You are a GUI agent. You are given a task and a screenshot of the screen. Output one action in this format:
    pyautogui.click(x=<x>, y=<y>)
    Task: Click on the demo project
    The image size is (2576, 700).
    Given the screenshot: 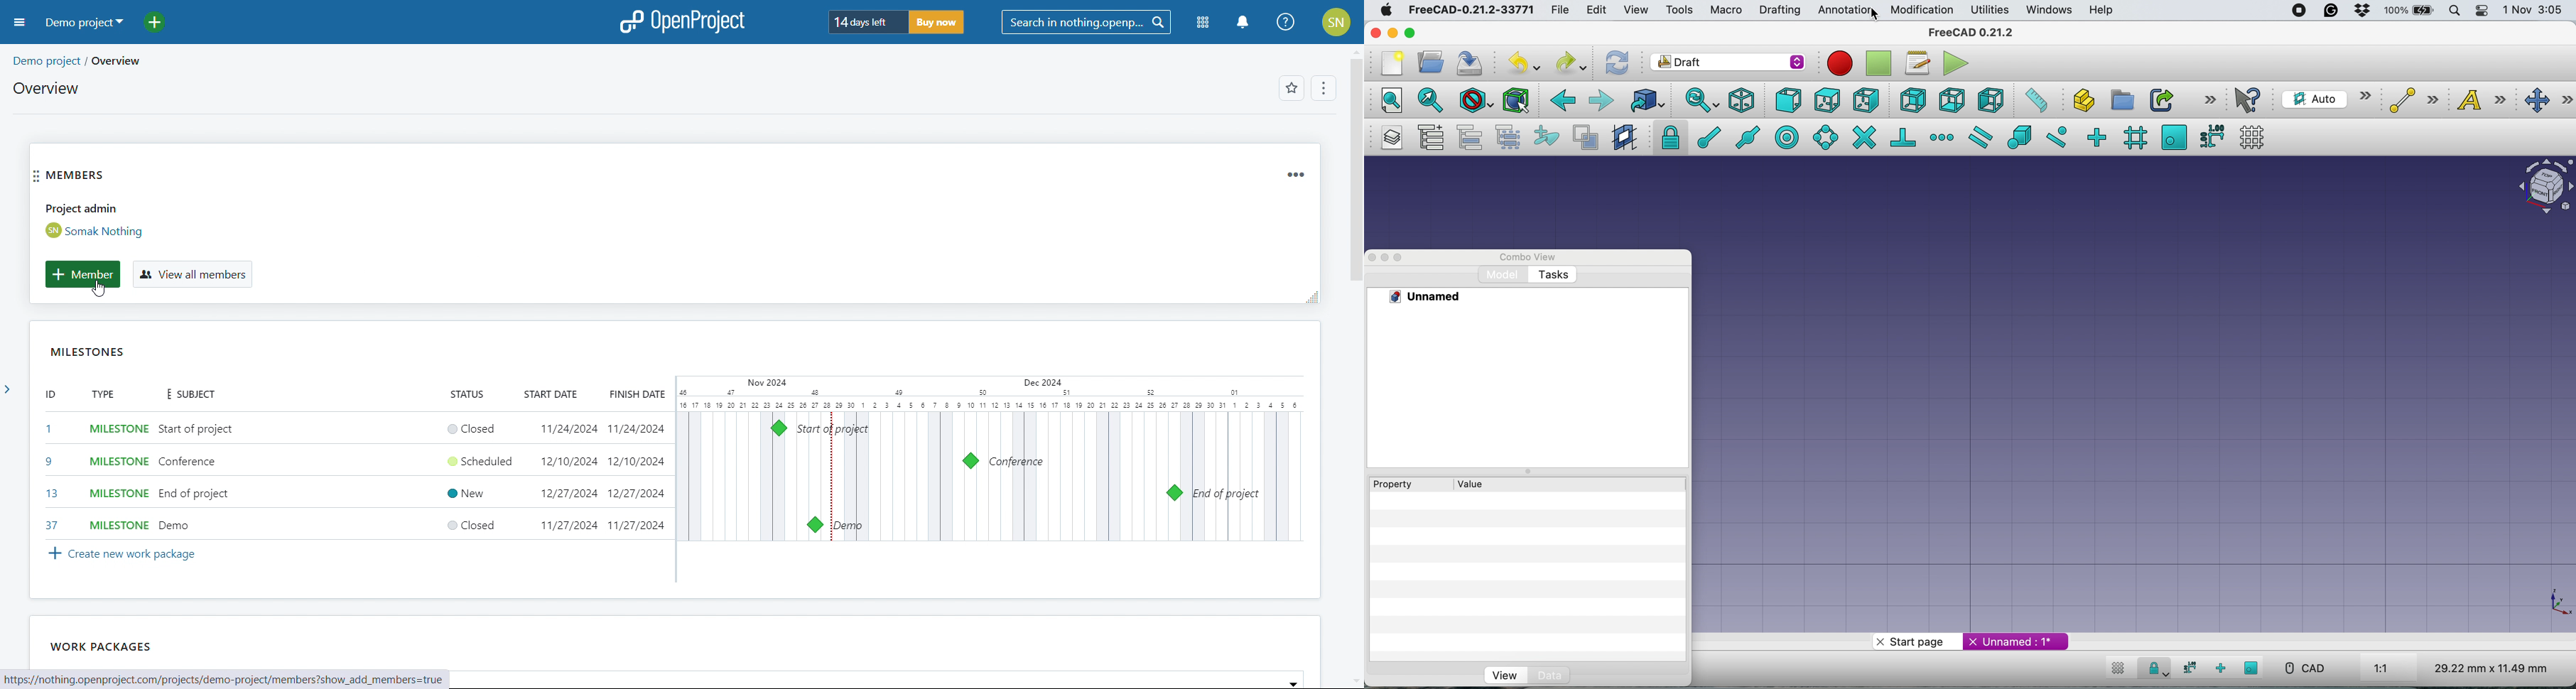 What is the action you would take?
    pyautogui.click(x=45, y=63)
    